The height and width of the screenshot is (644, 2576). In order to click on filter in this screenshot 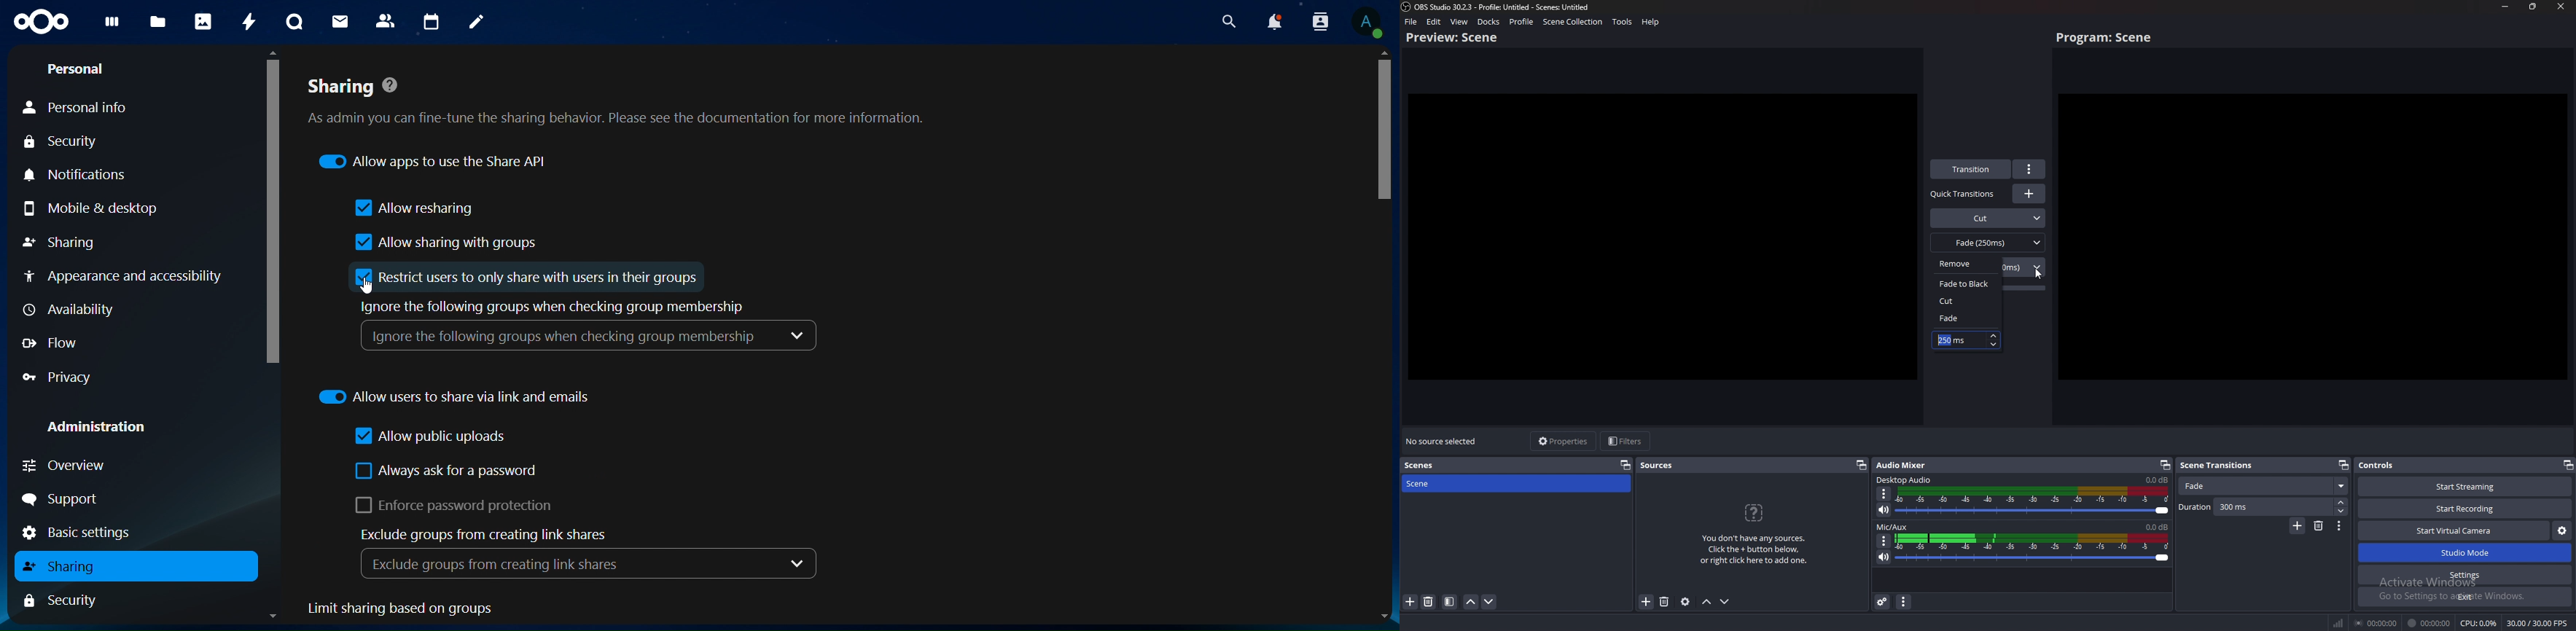, I will do `click(1450, 602)`.